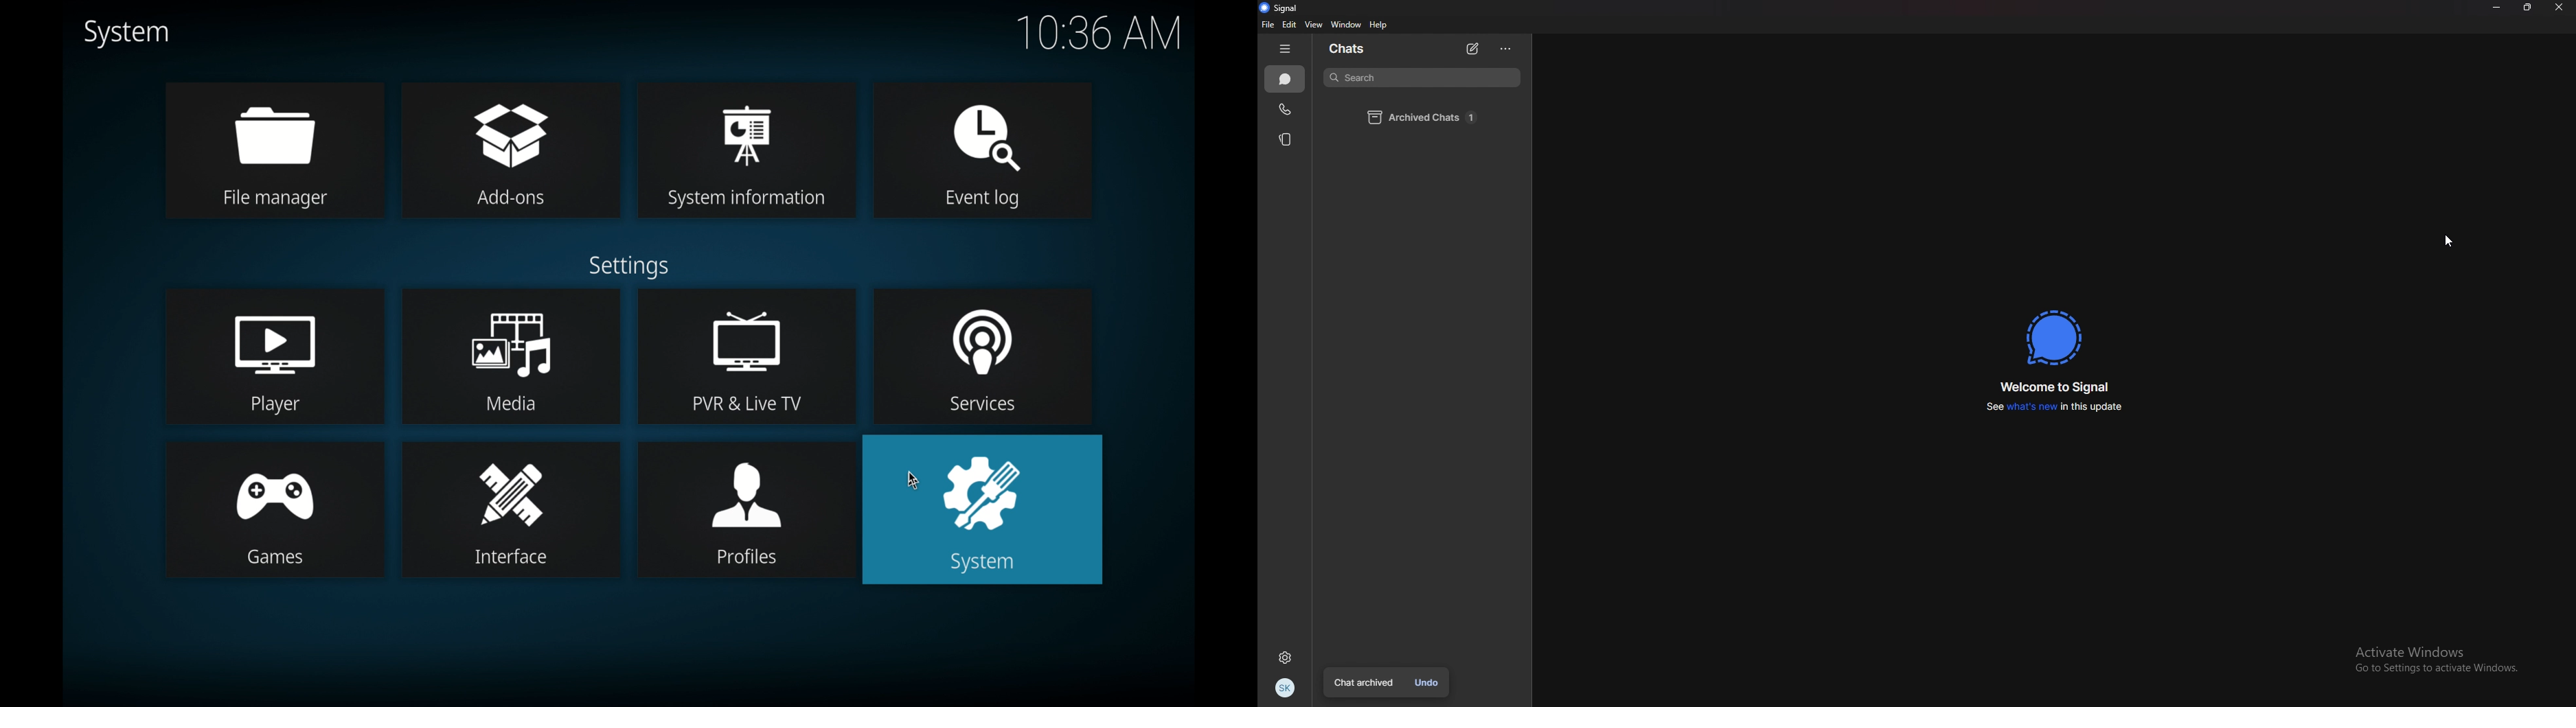  Describe the element at coordinates (1428, 683) in the screenshot. I see `undo` at that location.